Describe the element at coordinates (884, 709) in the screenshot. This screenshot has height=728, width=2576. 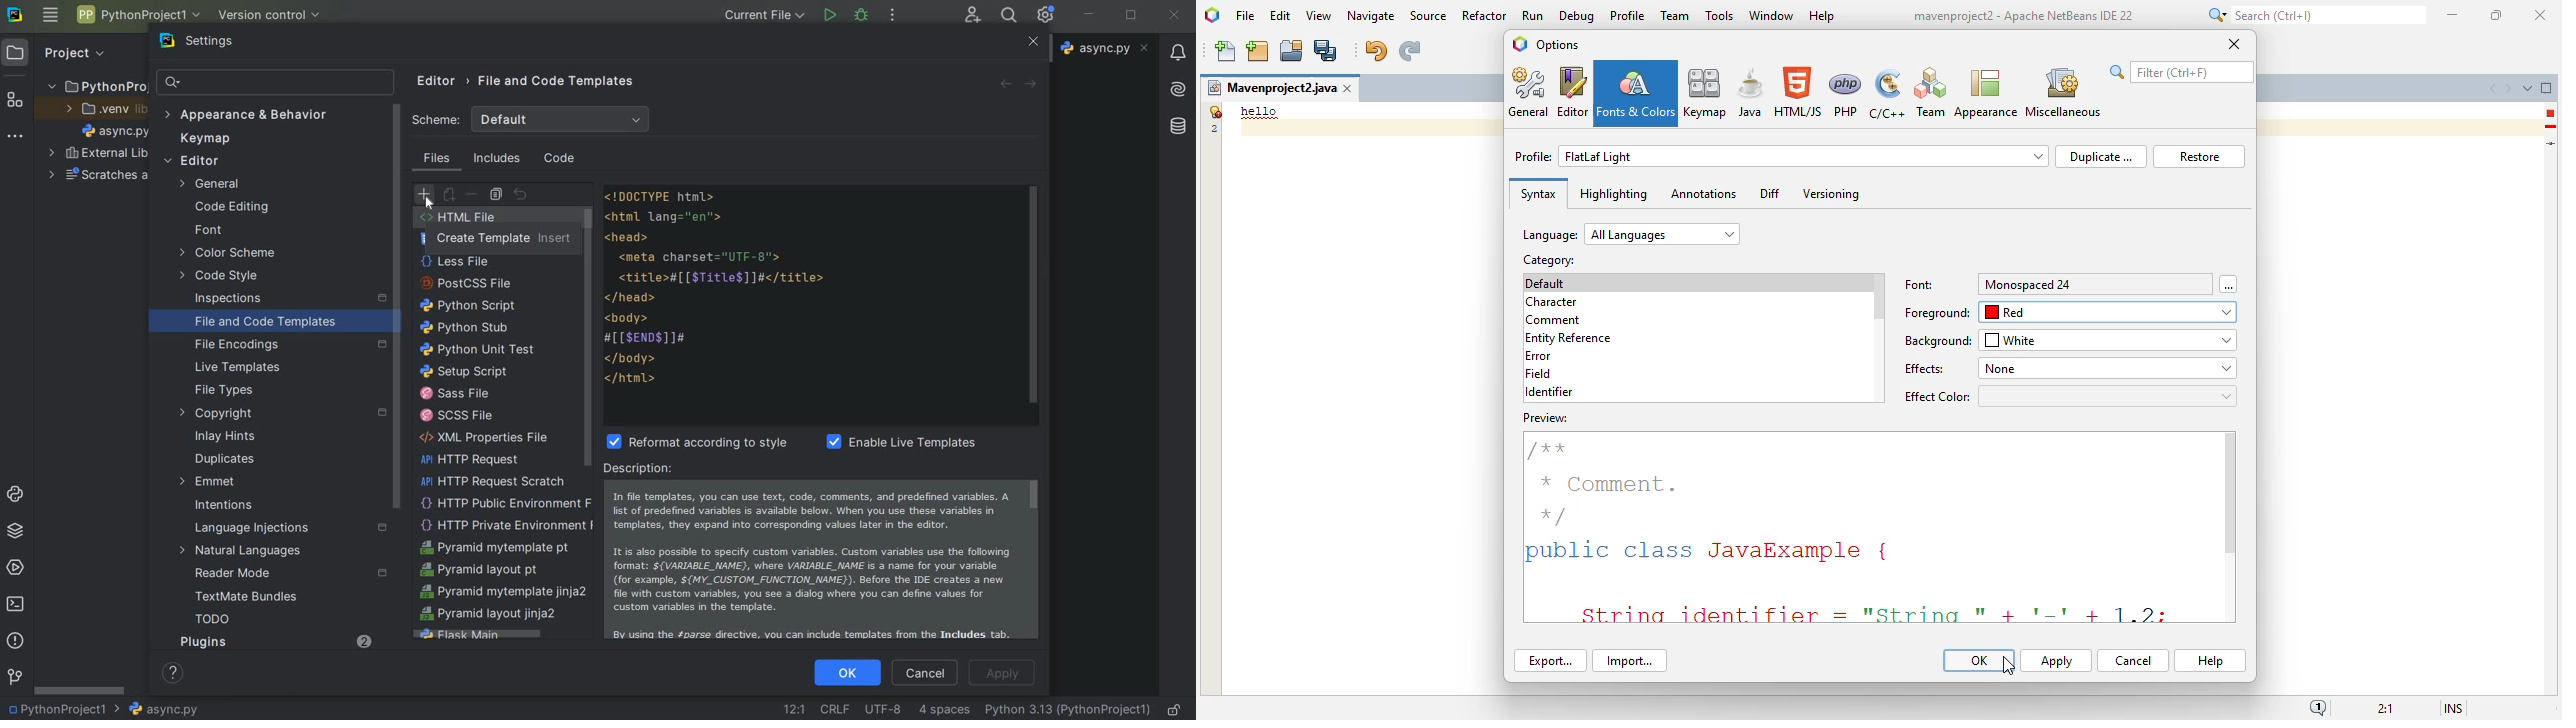
I see `File Encoding` at that location.